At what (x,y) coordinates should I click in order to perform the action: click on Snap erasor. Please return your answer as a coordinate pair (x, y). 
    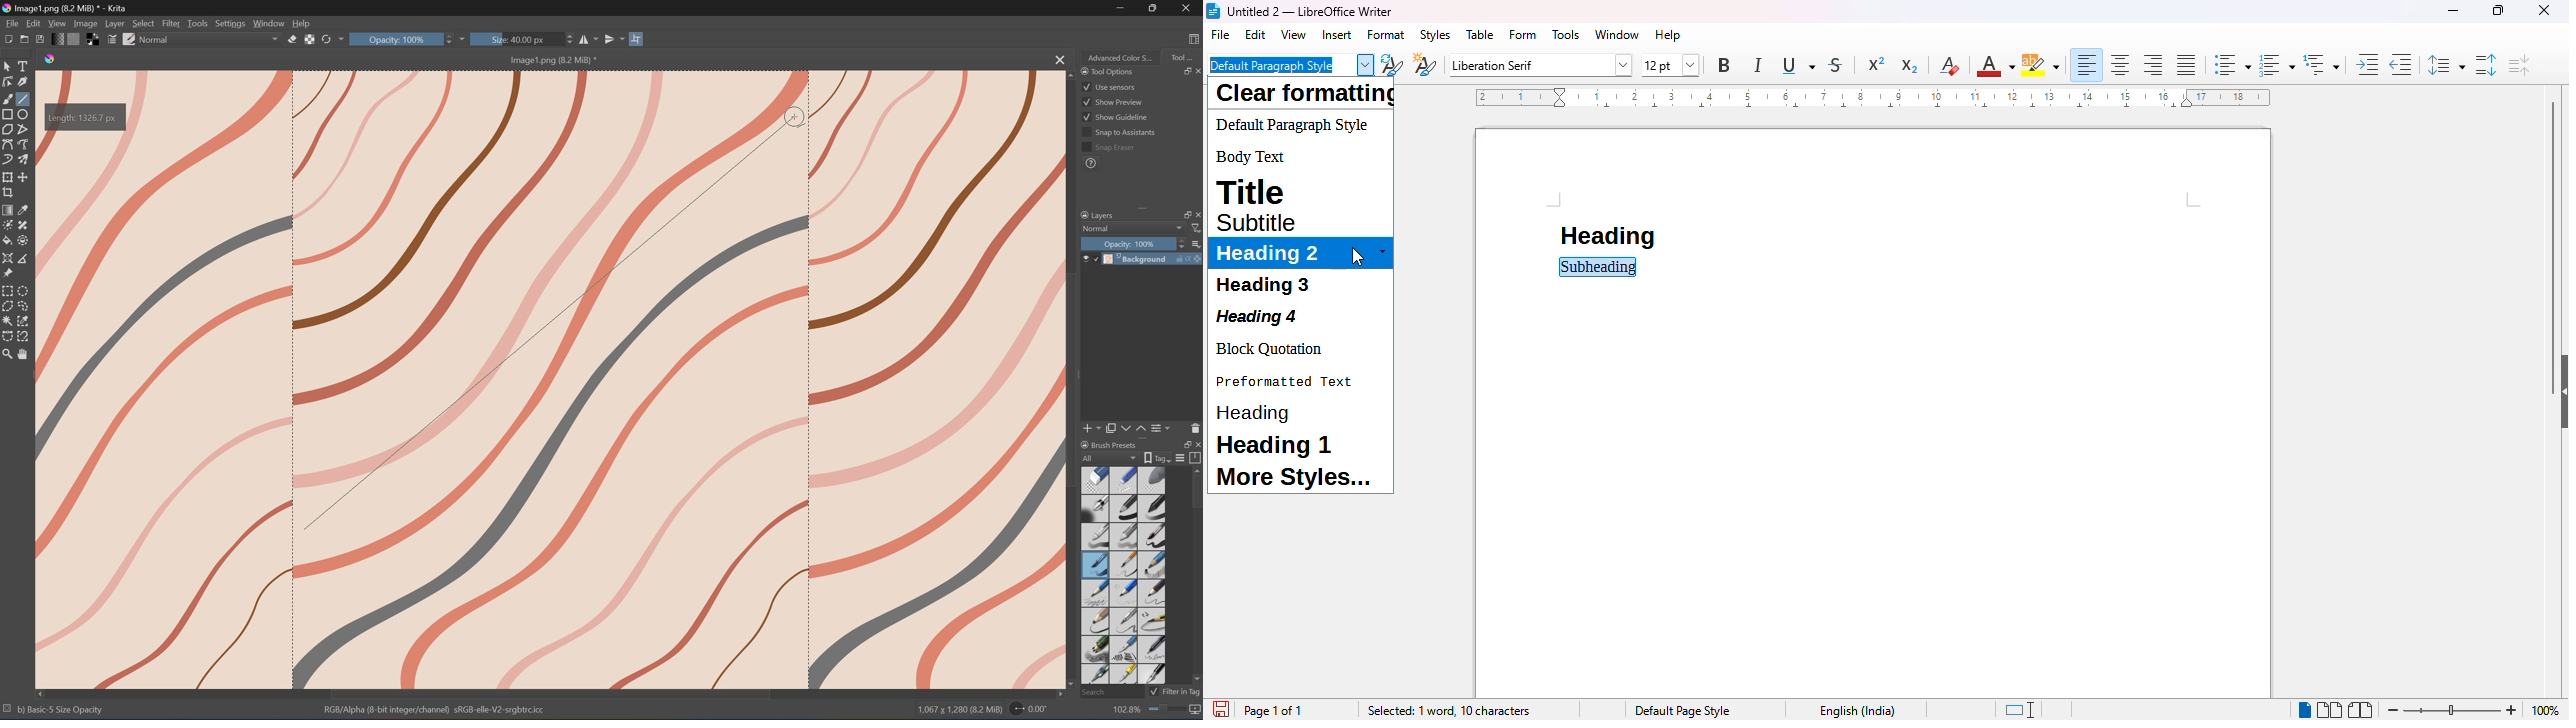
    Looking at the image, I should click on (1109, 148).